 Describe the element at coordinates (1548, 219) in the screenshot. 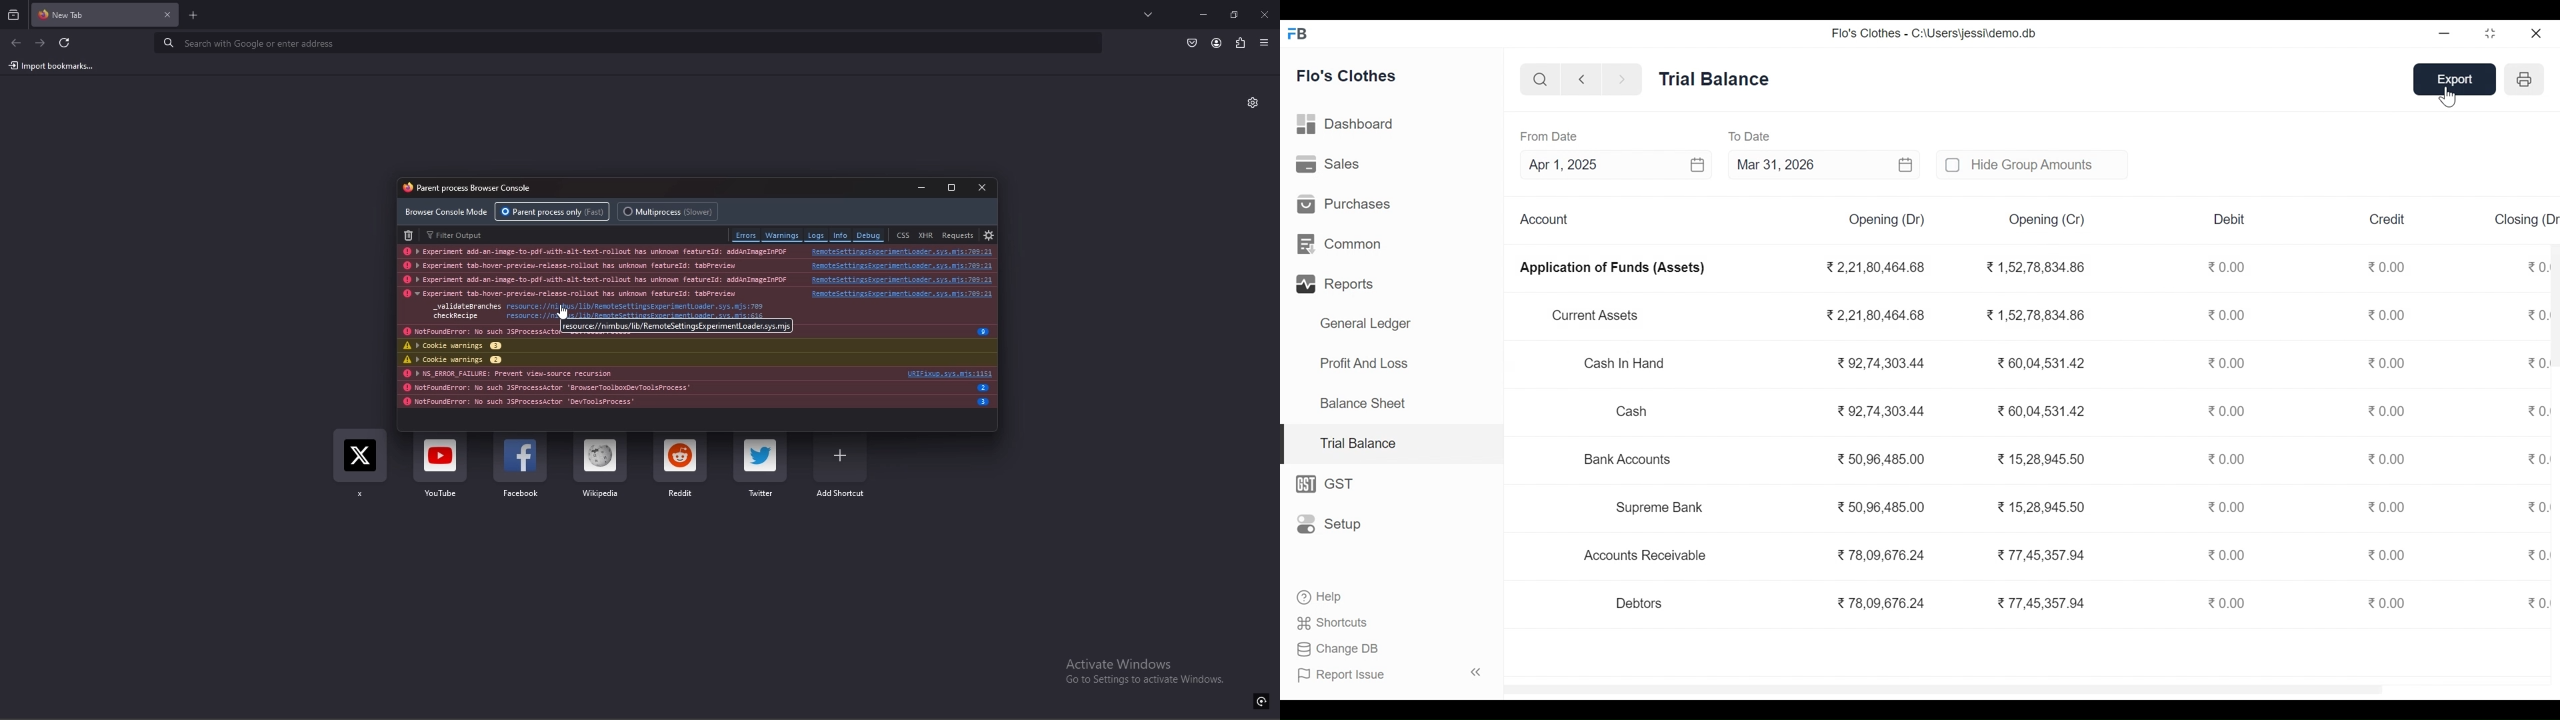

I see `Account` at that location.